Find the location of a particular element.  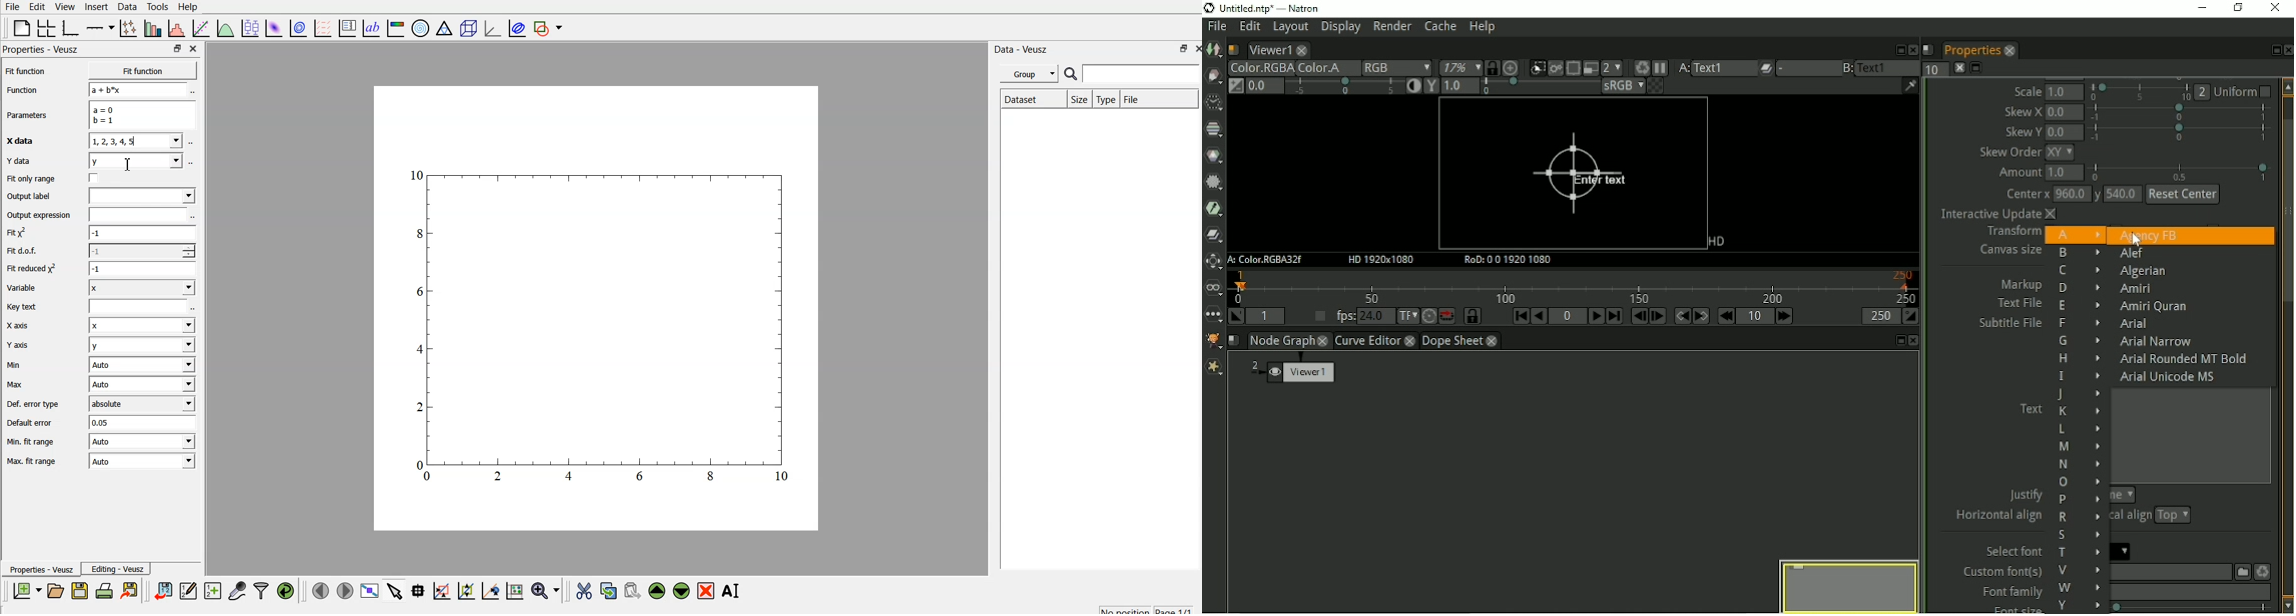

polar graph is located at coordinates (422, 29).